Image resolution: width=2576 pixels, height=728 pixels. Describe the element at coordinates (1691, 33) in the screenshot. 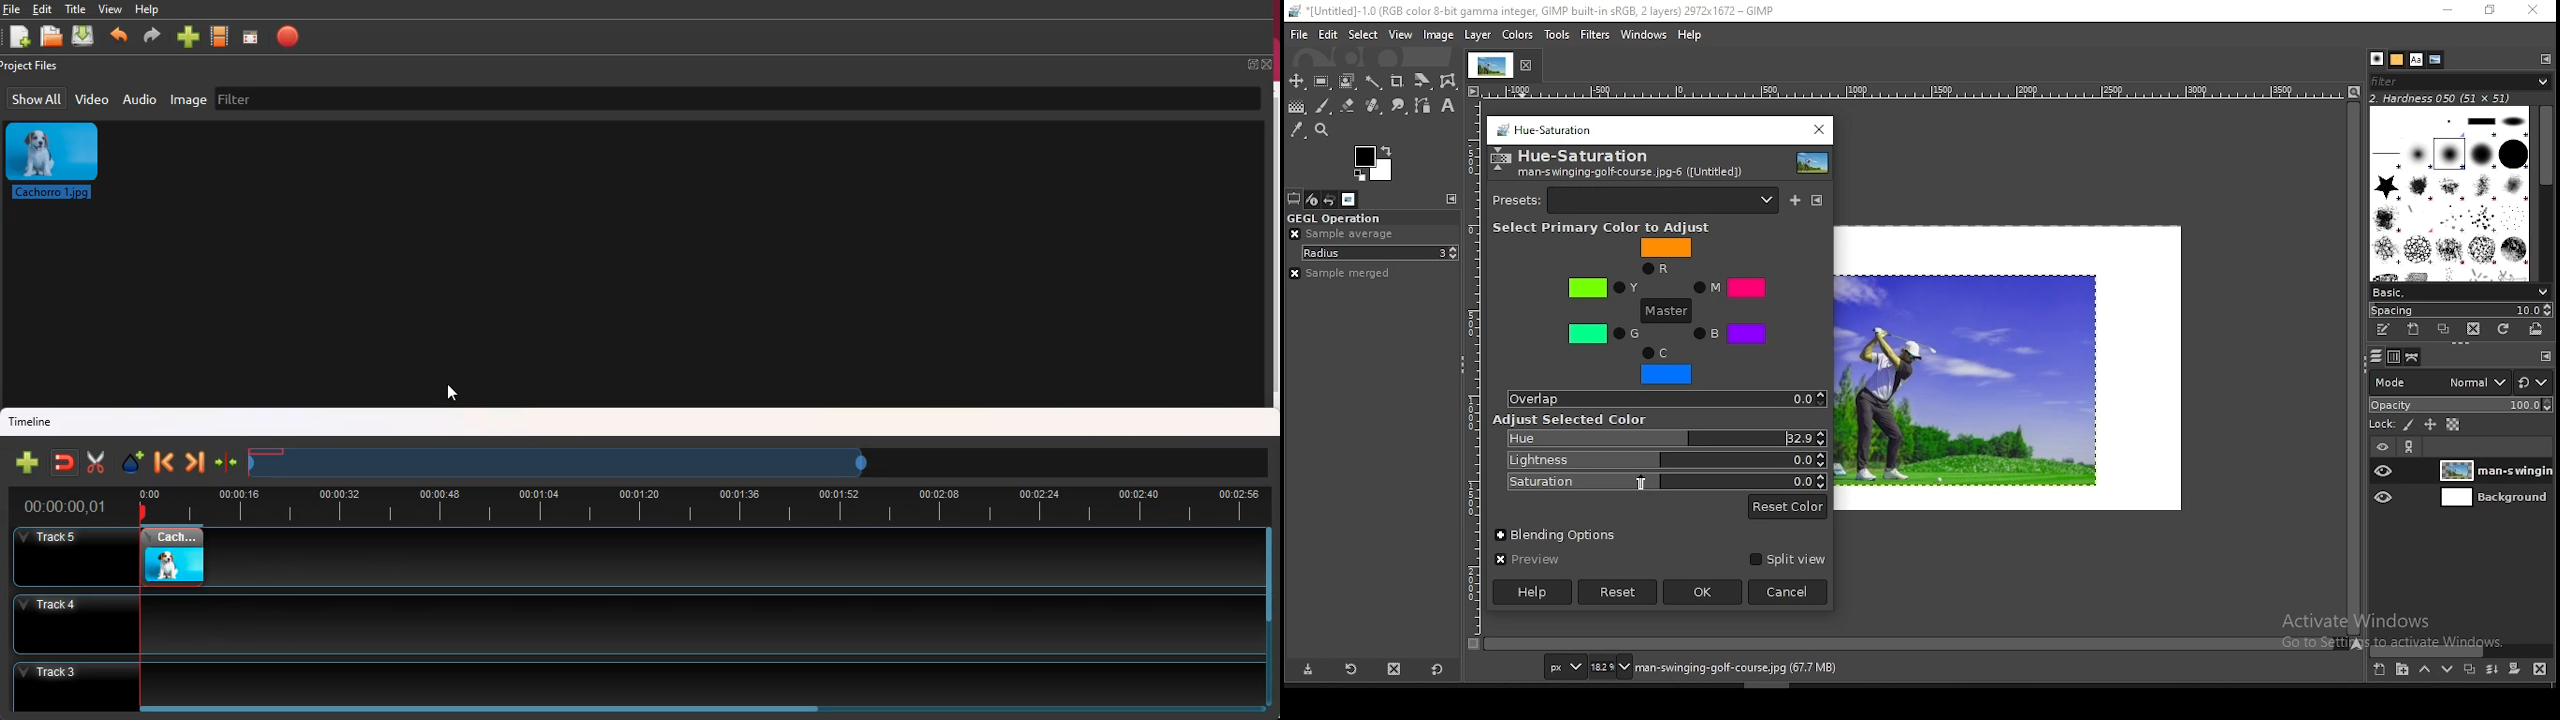

I see `help` at that location.